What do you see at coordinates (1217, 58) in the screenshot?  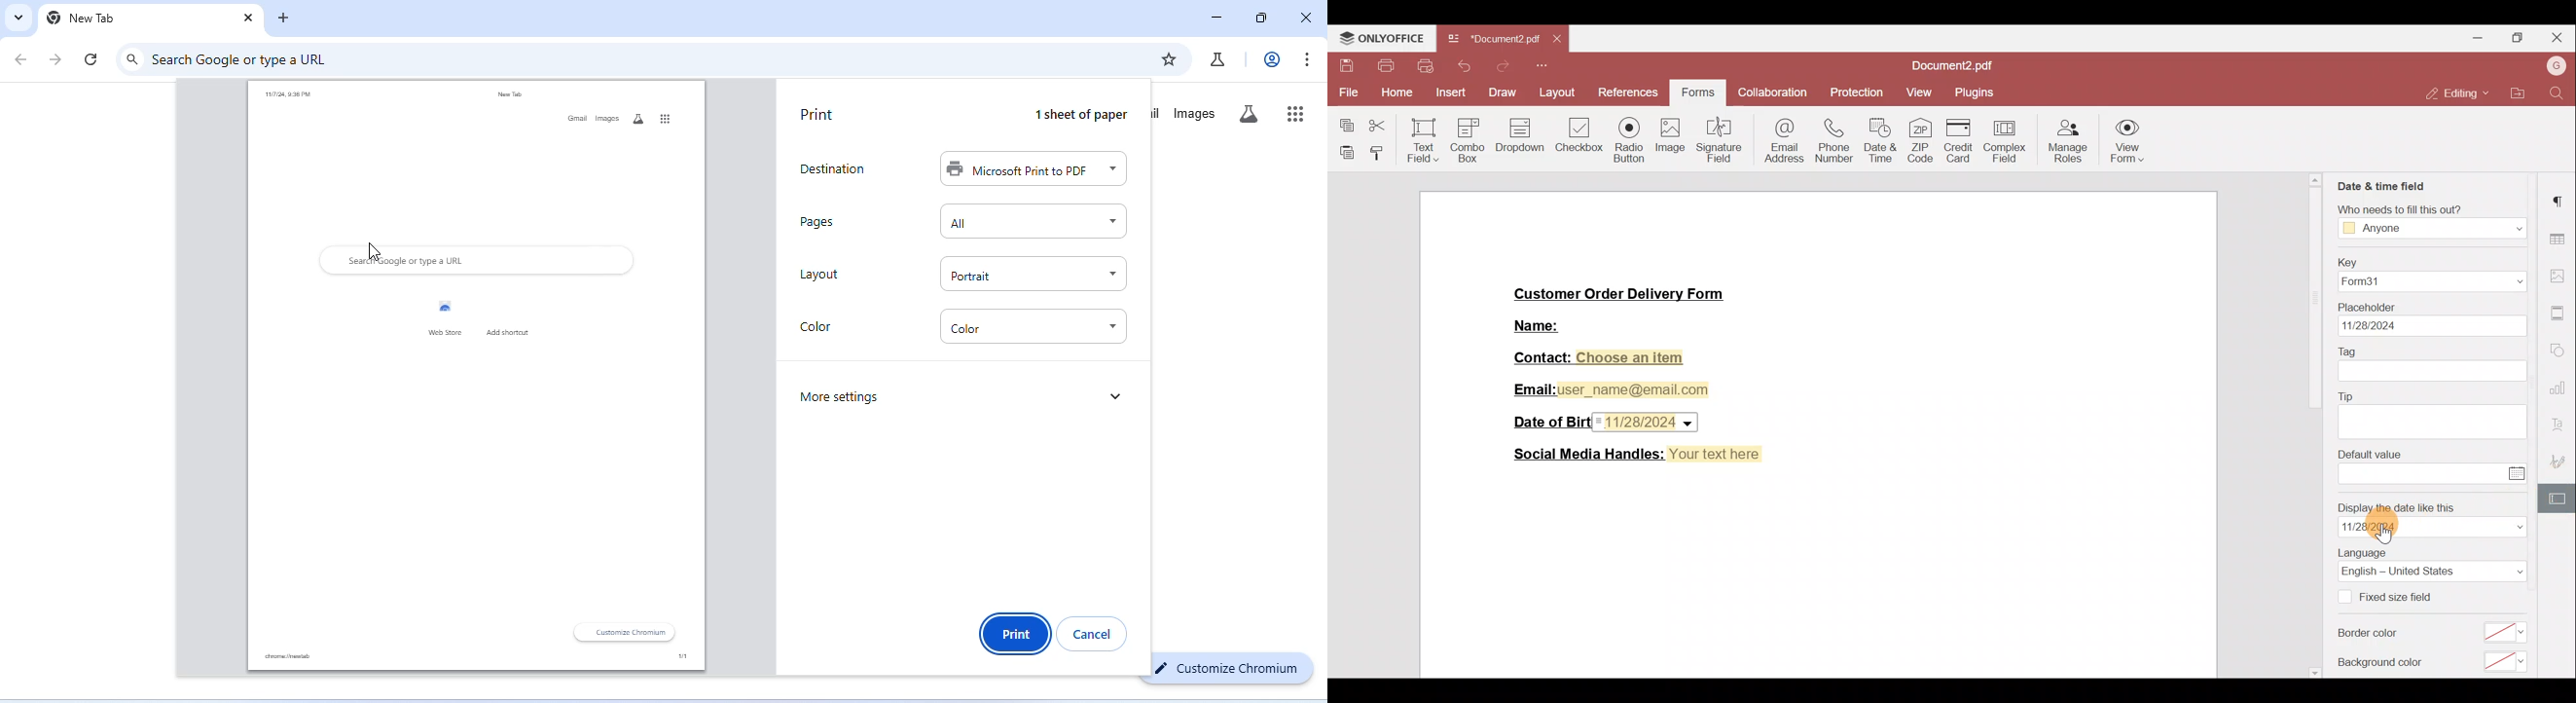 I see `chrome labs` at bounding box center [1217, 58].